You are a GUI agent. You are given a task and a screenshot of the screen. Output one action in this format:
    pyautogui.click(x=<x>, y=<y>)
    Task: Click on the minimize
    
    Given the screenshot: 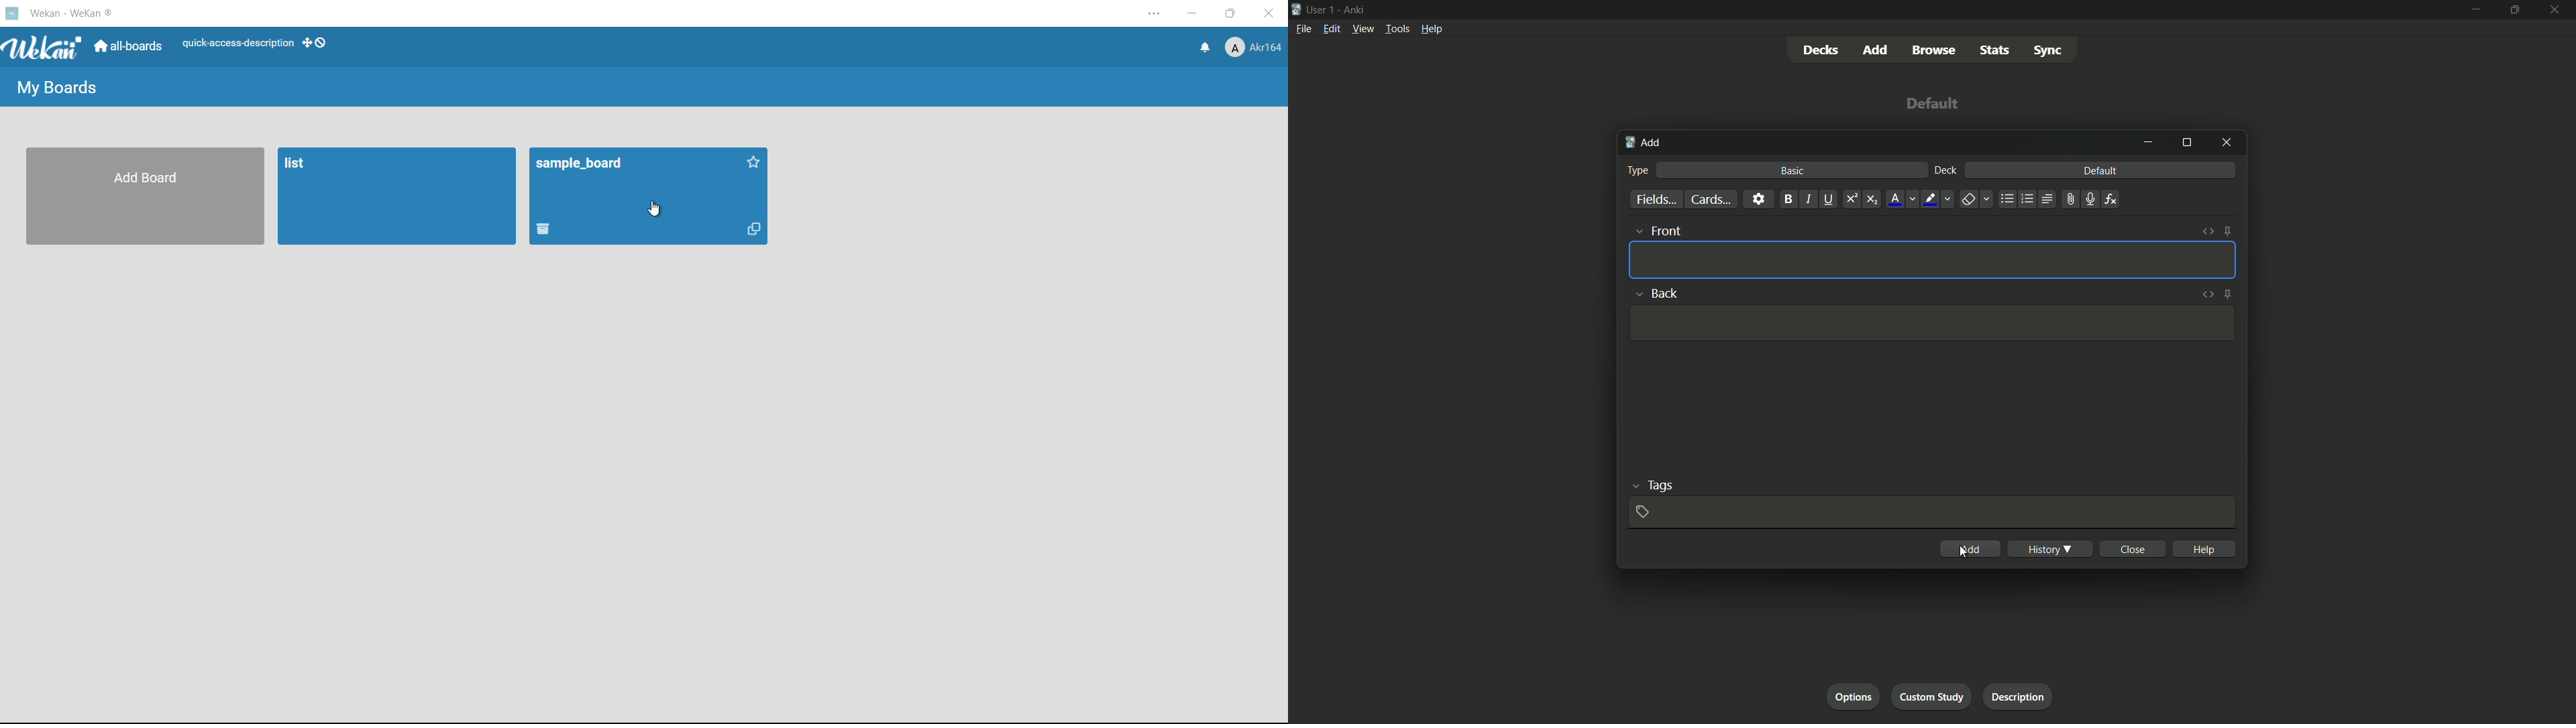 What is the action you would take?
    pyautogui.click(x=1194, y=13)
    